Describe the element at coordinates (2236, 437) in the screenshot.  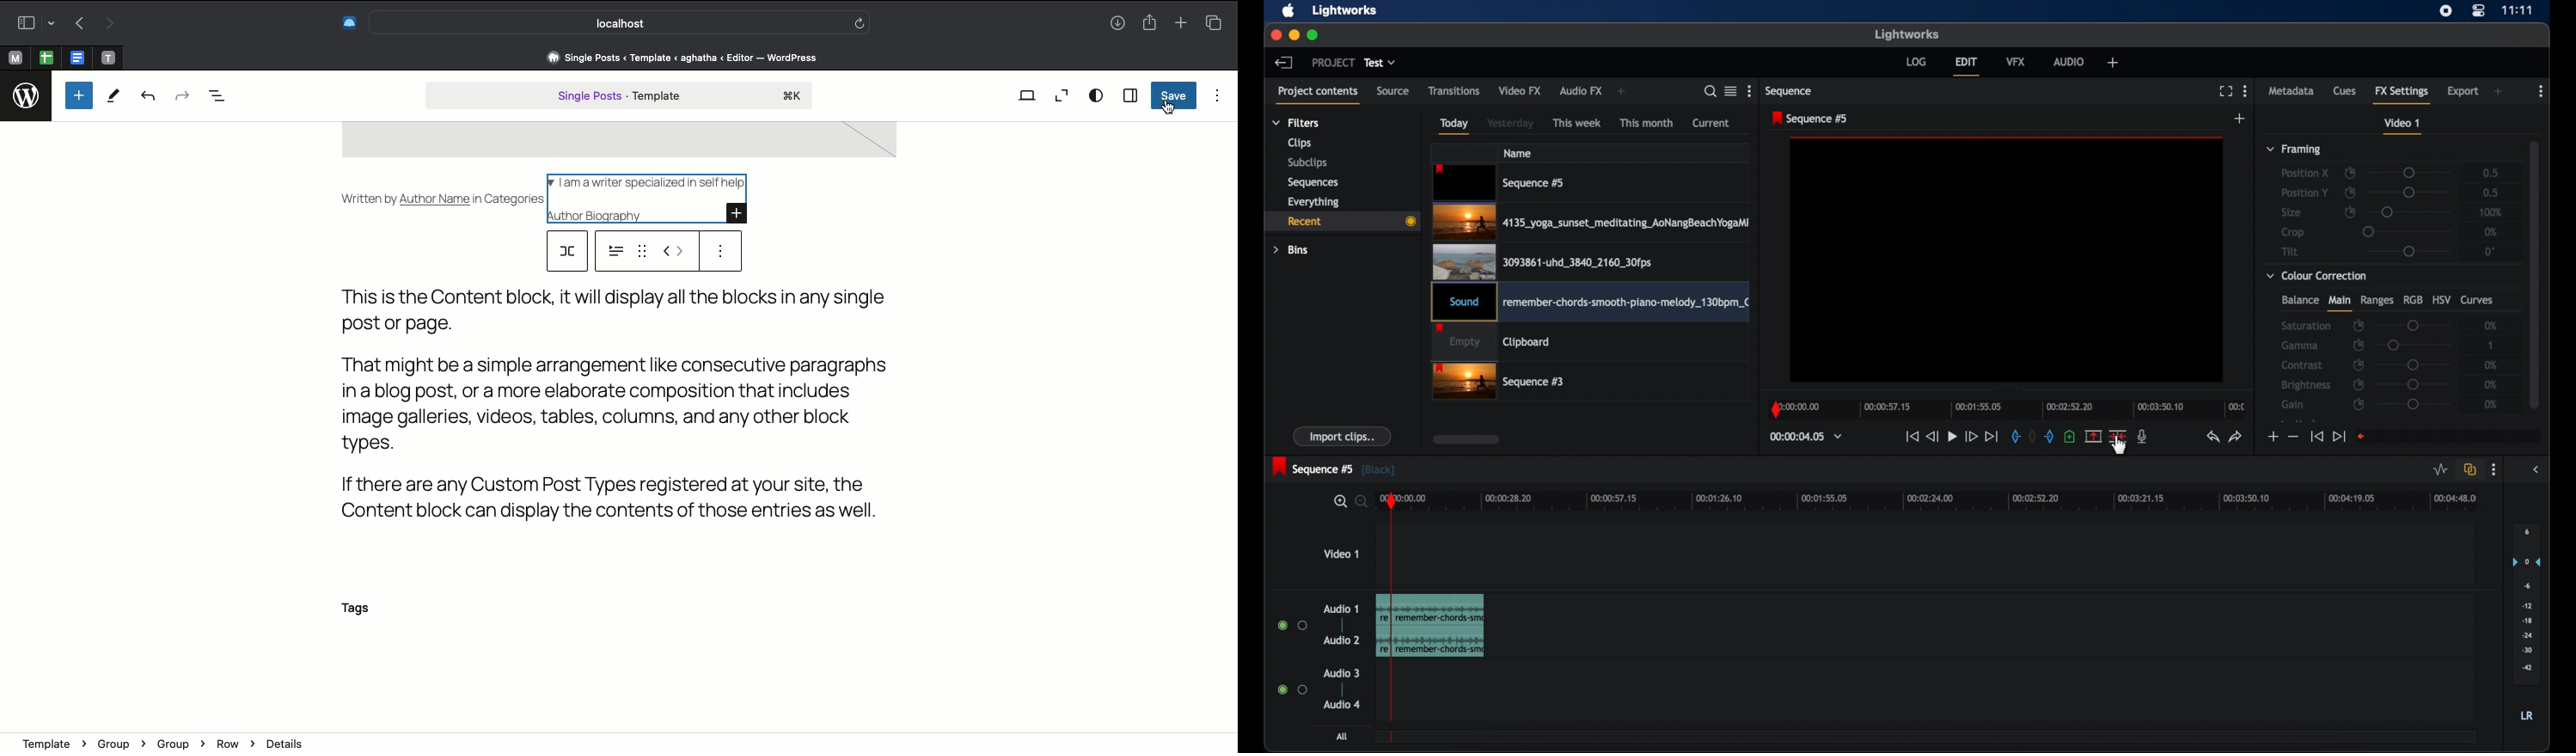
I see `redo` at that location.